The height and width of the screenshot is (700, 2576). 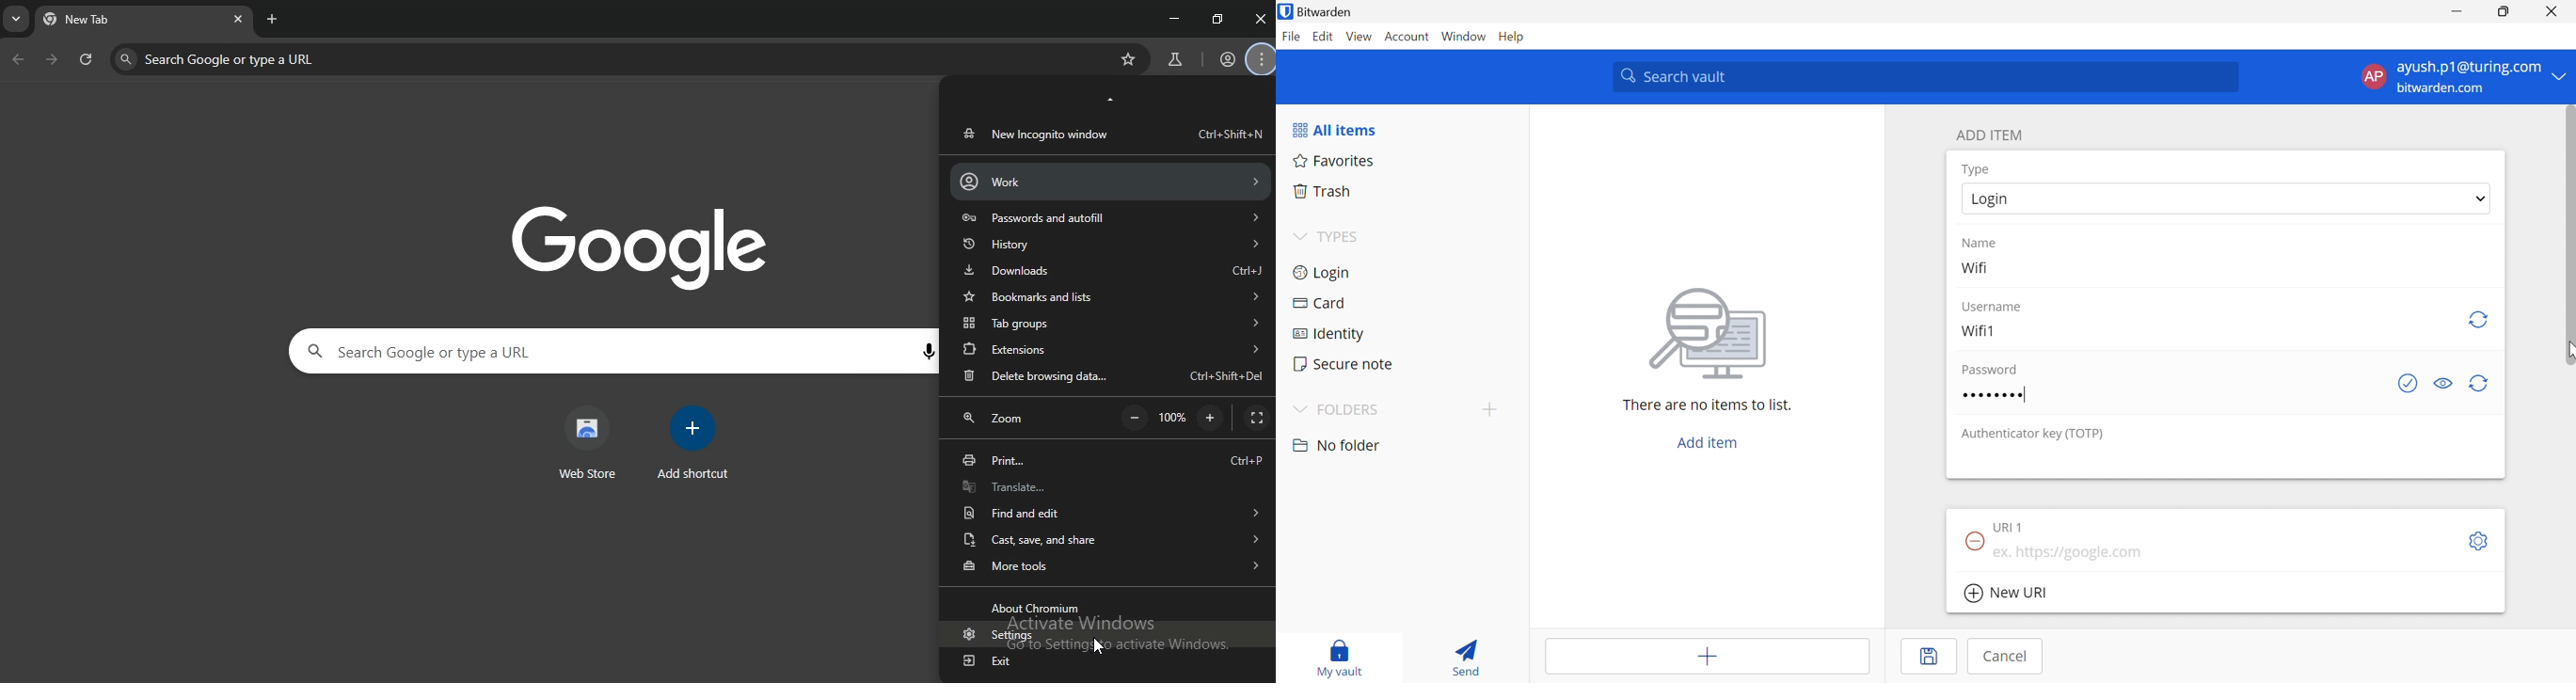 What do you see at coordinates (2011, 526) in the screenshot?
I see `URI 1` at bounding box center [2011, 526].